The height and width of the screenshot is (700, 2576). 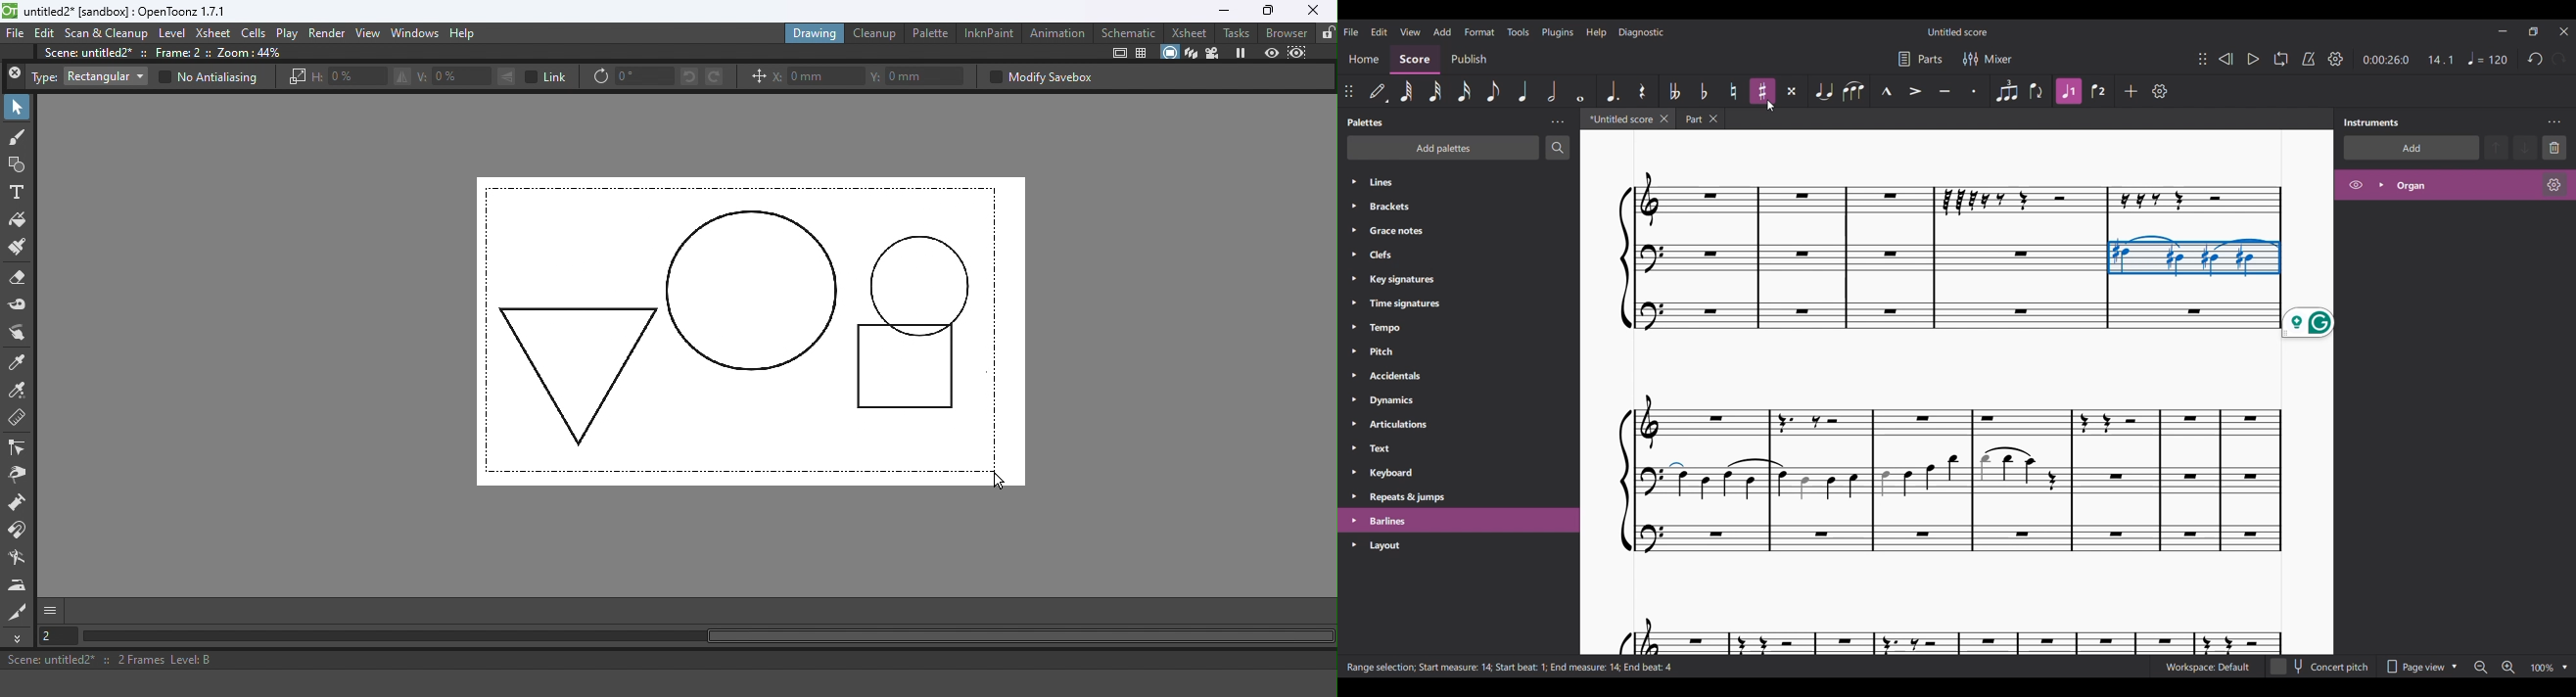 What do you see at coordinates (2503, 31) in the screenshot?
I see `Minimize` at bounding box center [2503, 31].